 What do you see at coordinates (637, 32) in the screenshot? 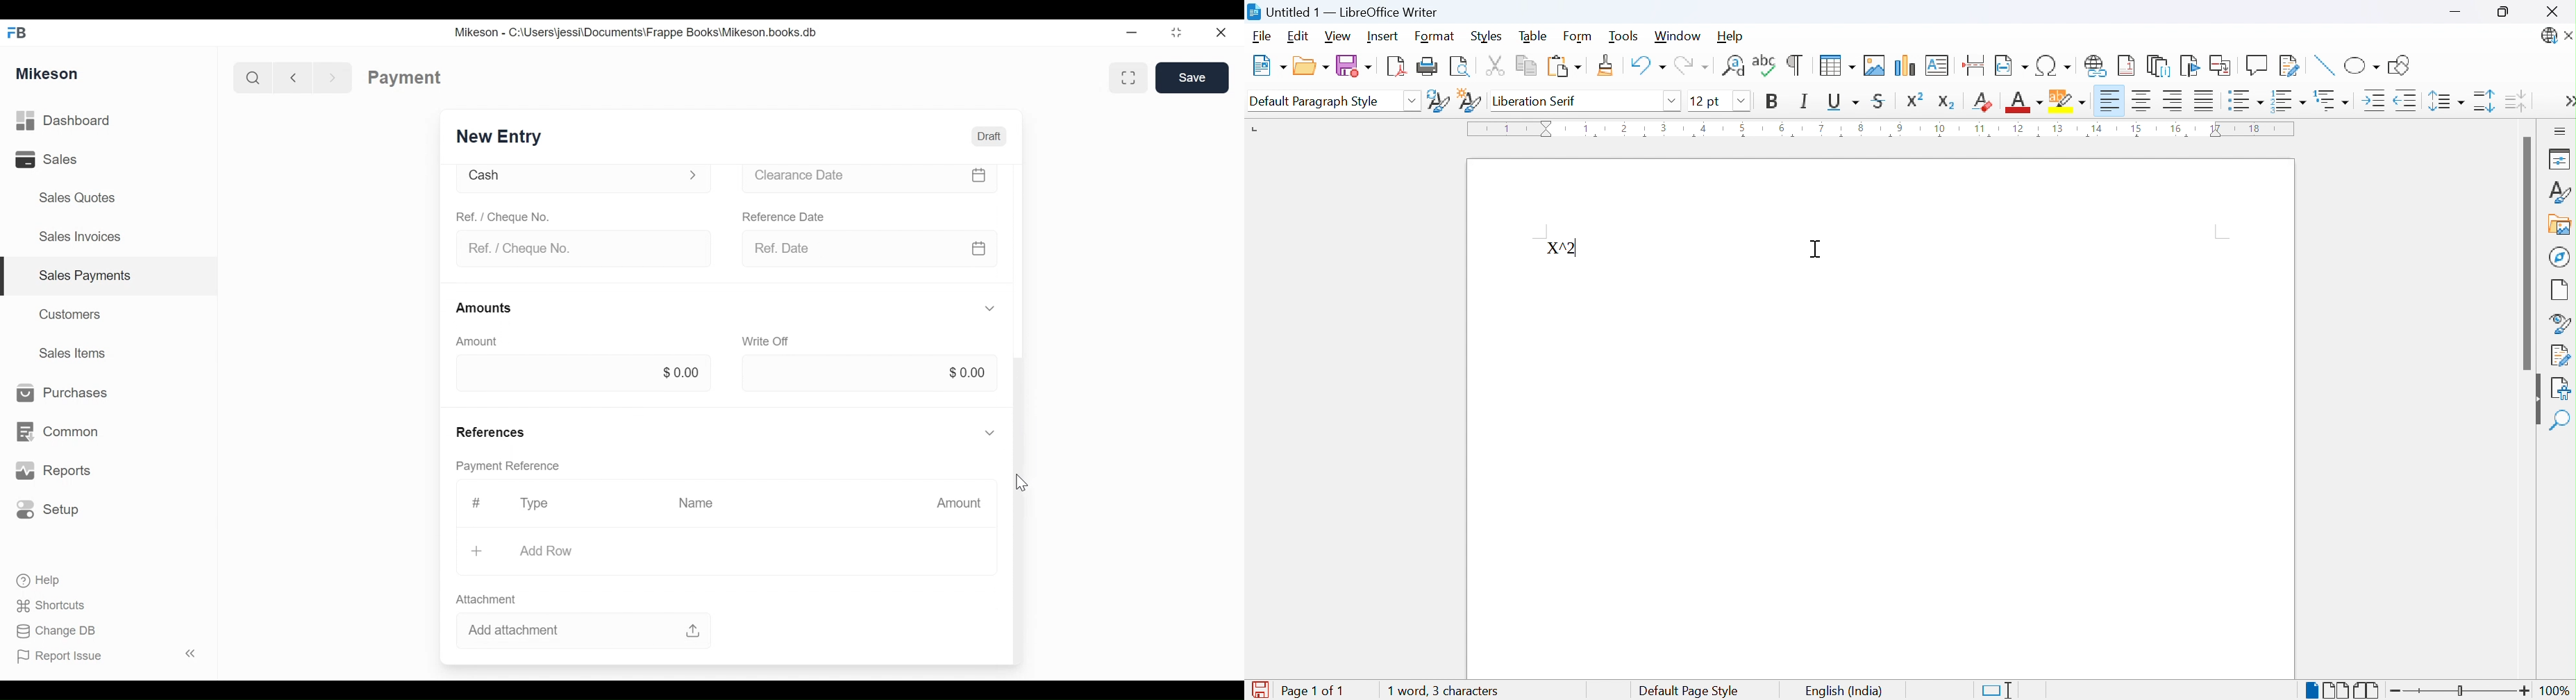
I see `Mikeson - C:\Users\jessi\Documents\Frappe Books\Mikeson.books.db` at bounding box center [637, 32].